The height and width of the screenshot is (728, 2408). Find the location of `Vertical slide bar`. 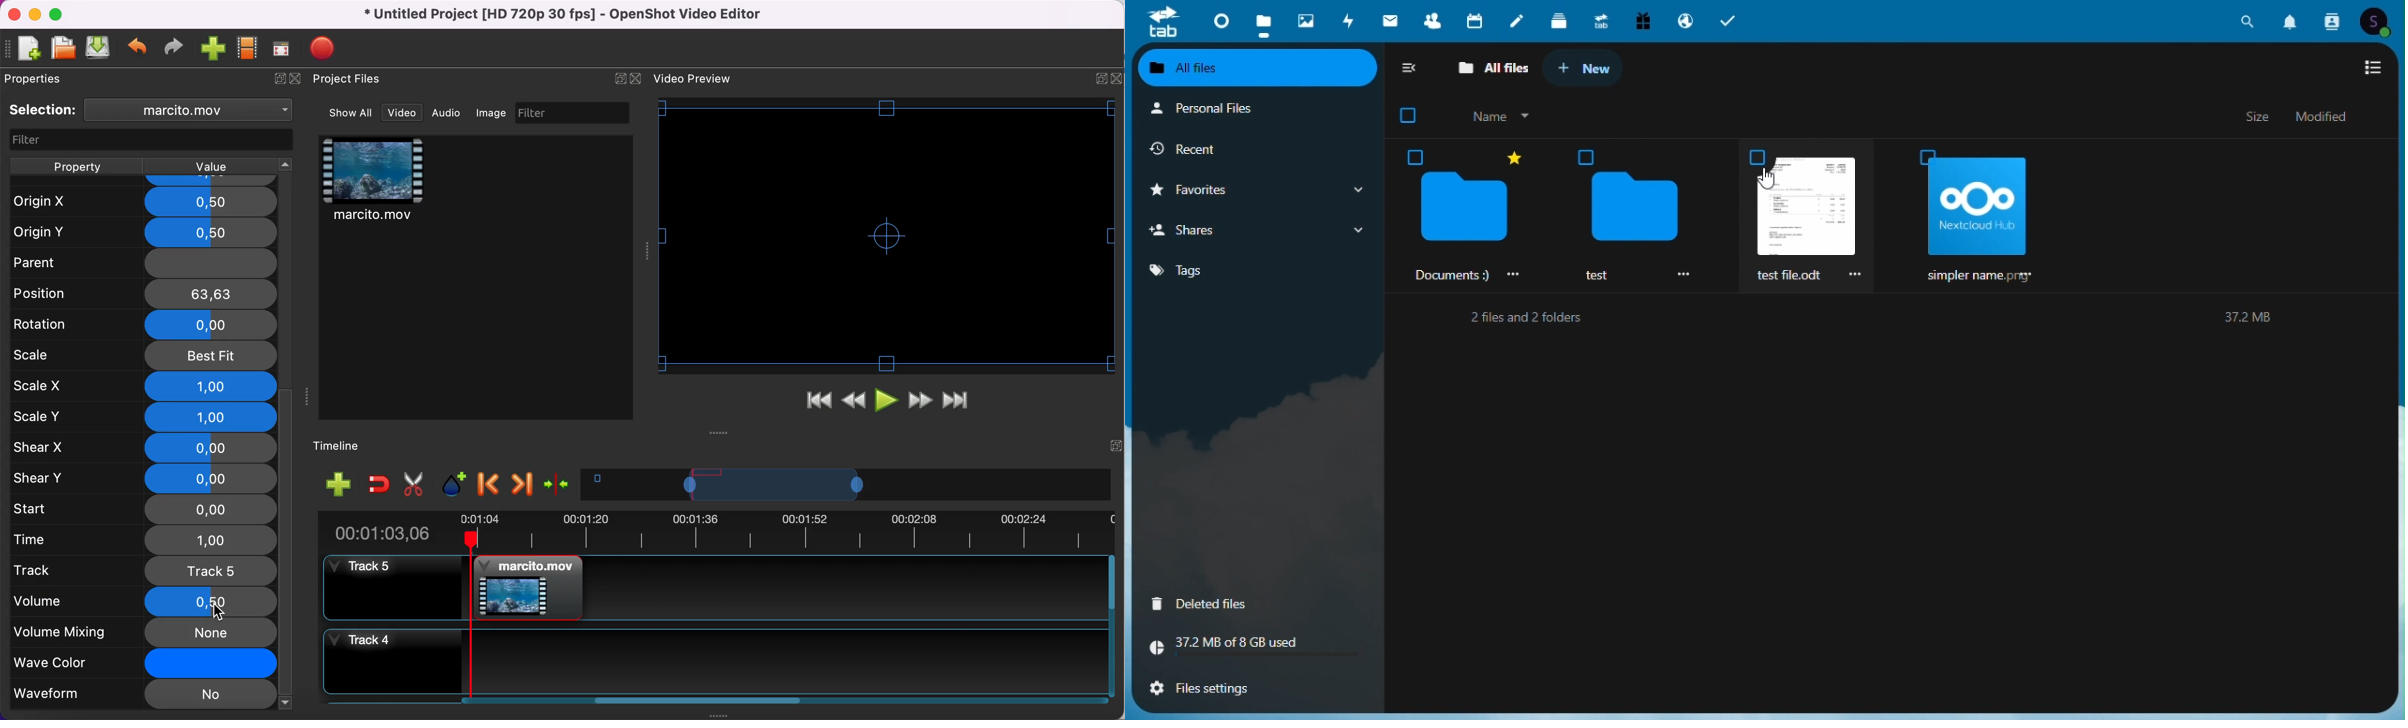

Vertical slide bar is located at coordinates (1112, 626).